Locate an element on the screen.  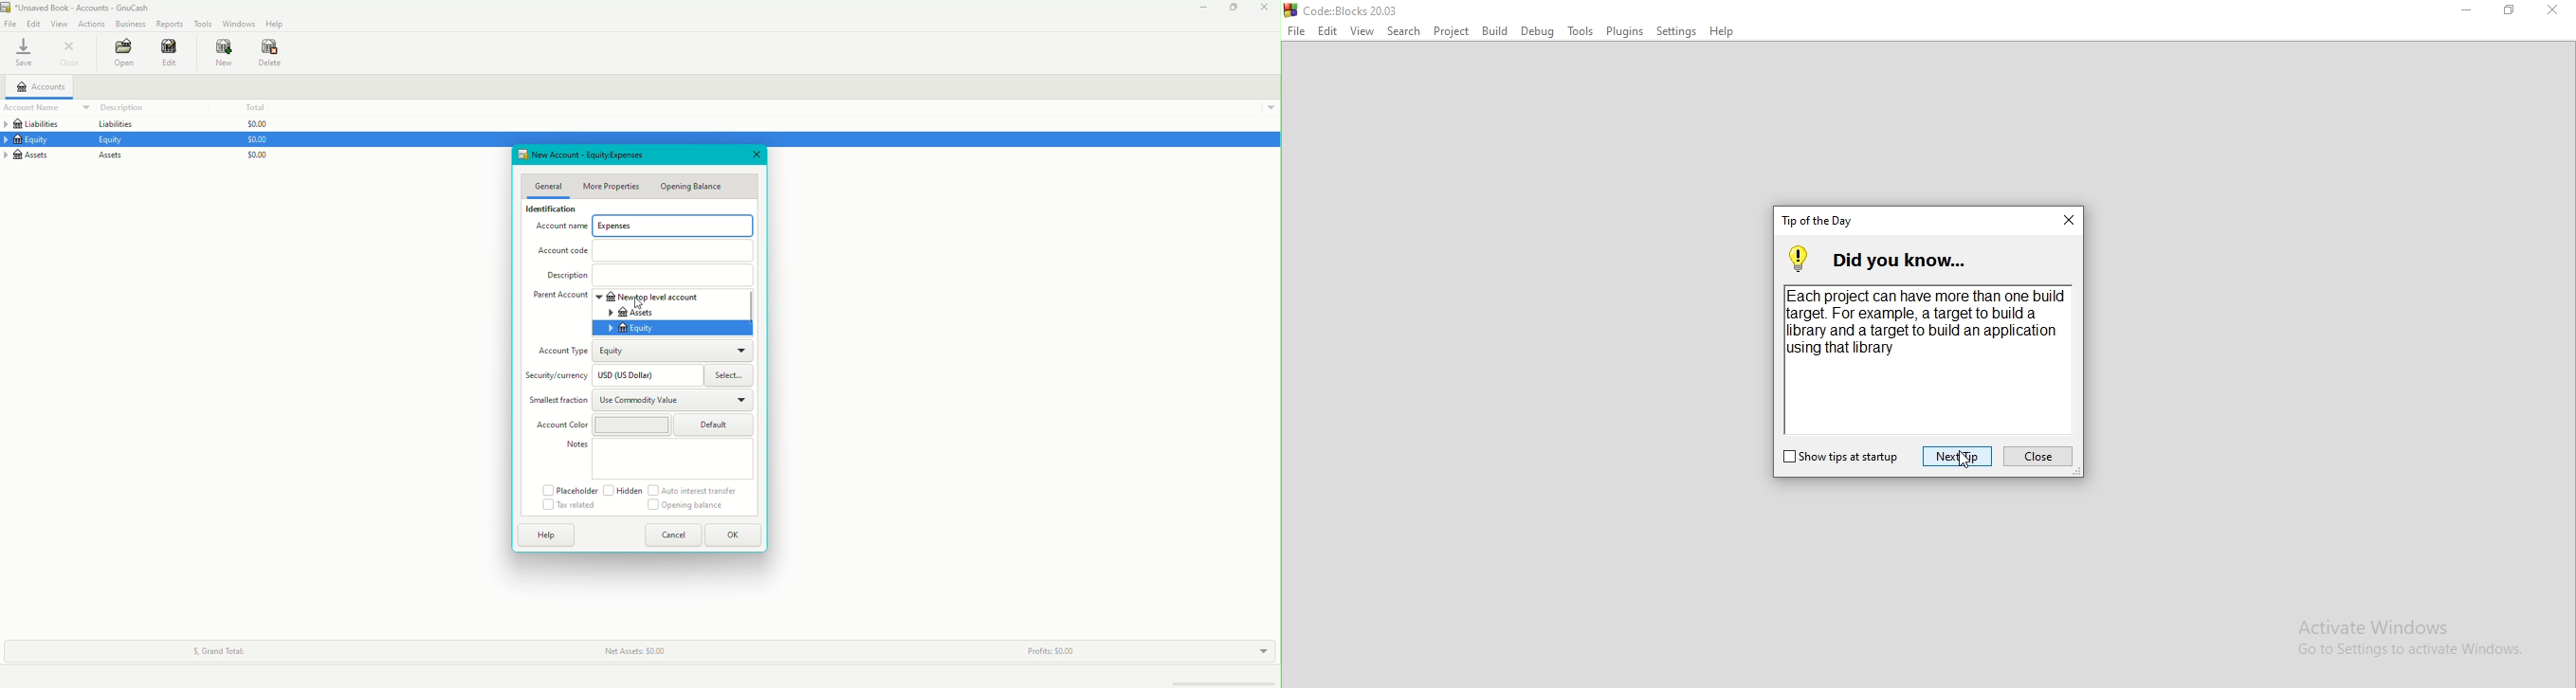
next tip is located at coordinates (1957, 456).